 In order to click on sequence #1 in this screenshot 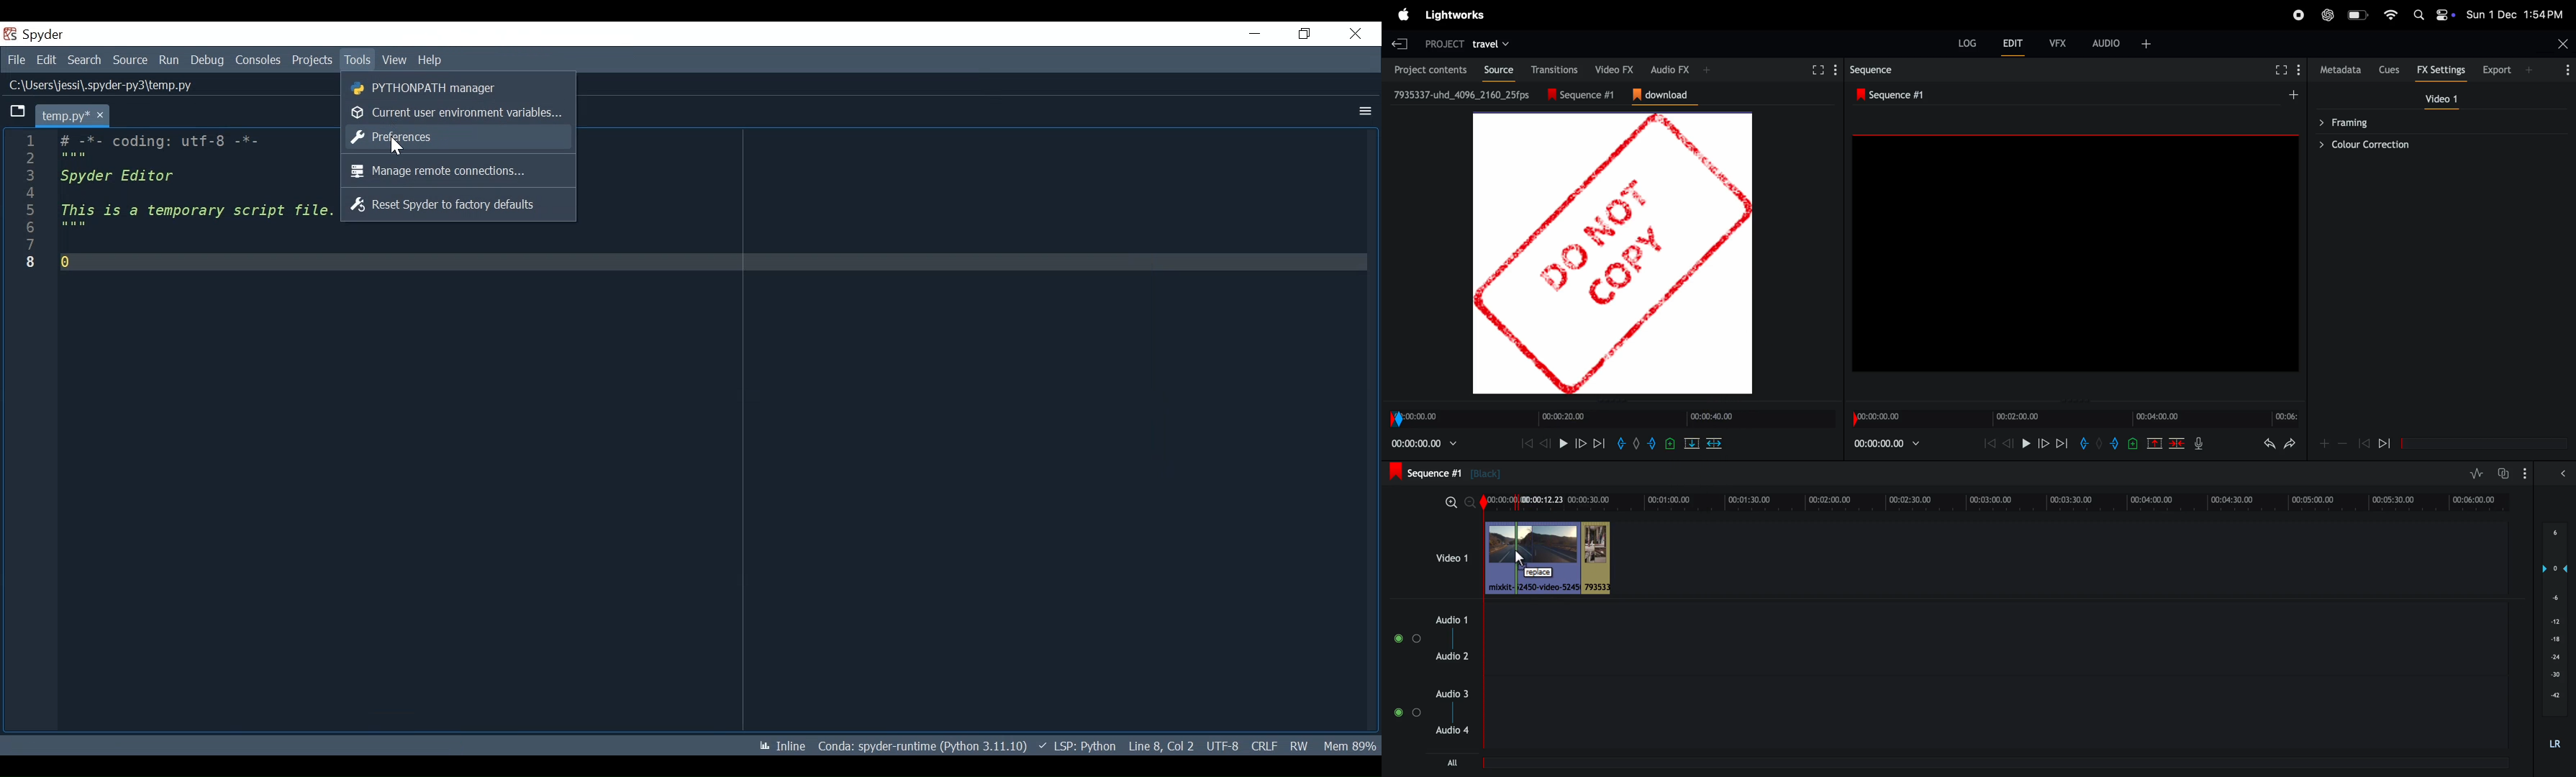, I will do `click(1445, 472)`.